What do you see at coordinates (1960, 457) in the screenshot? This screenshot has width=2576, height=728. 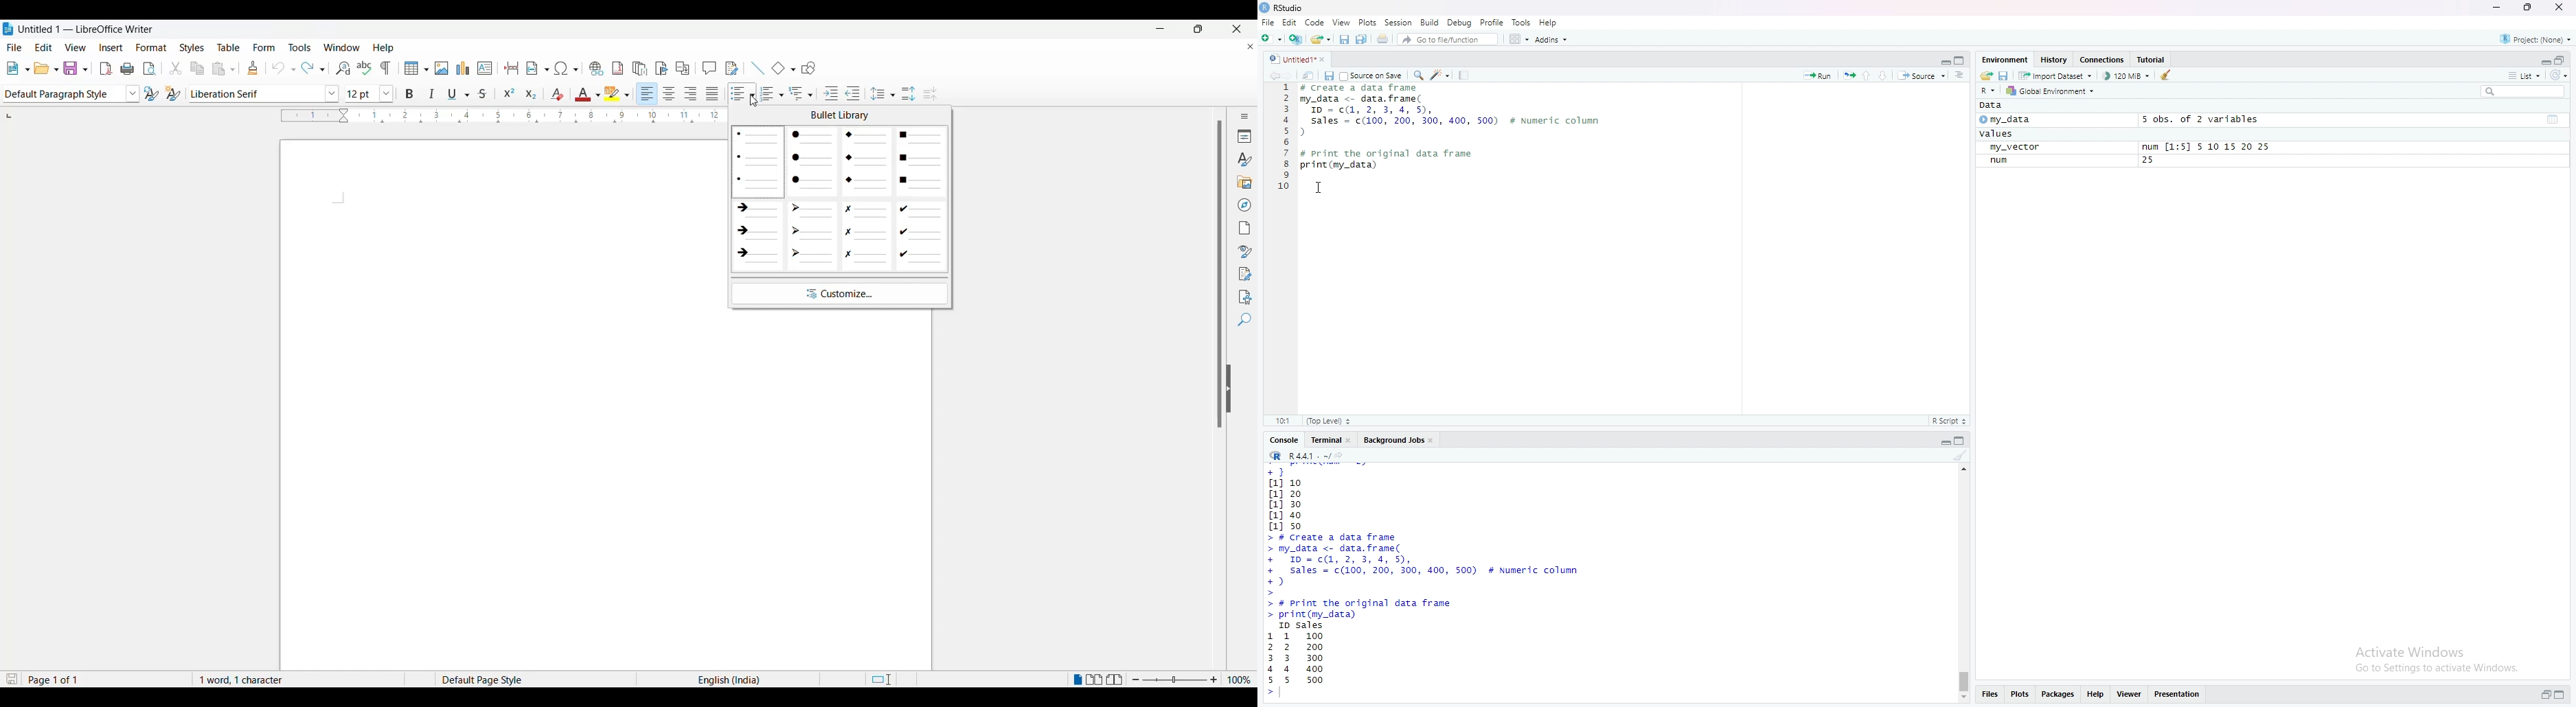 I see `clear console` at bounding box center [1960, 457].